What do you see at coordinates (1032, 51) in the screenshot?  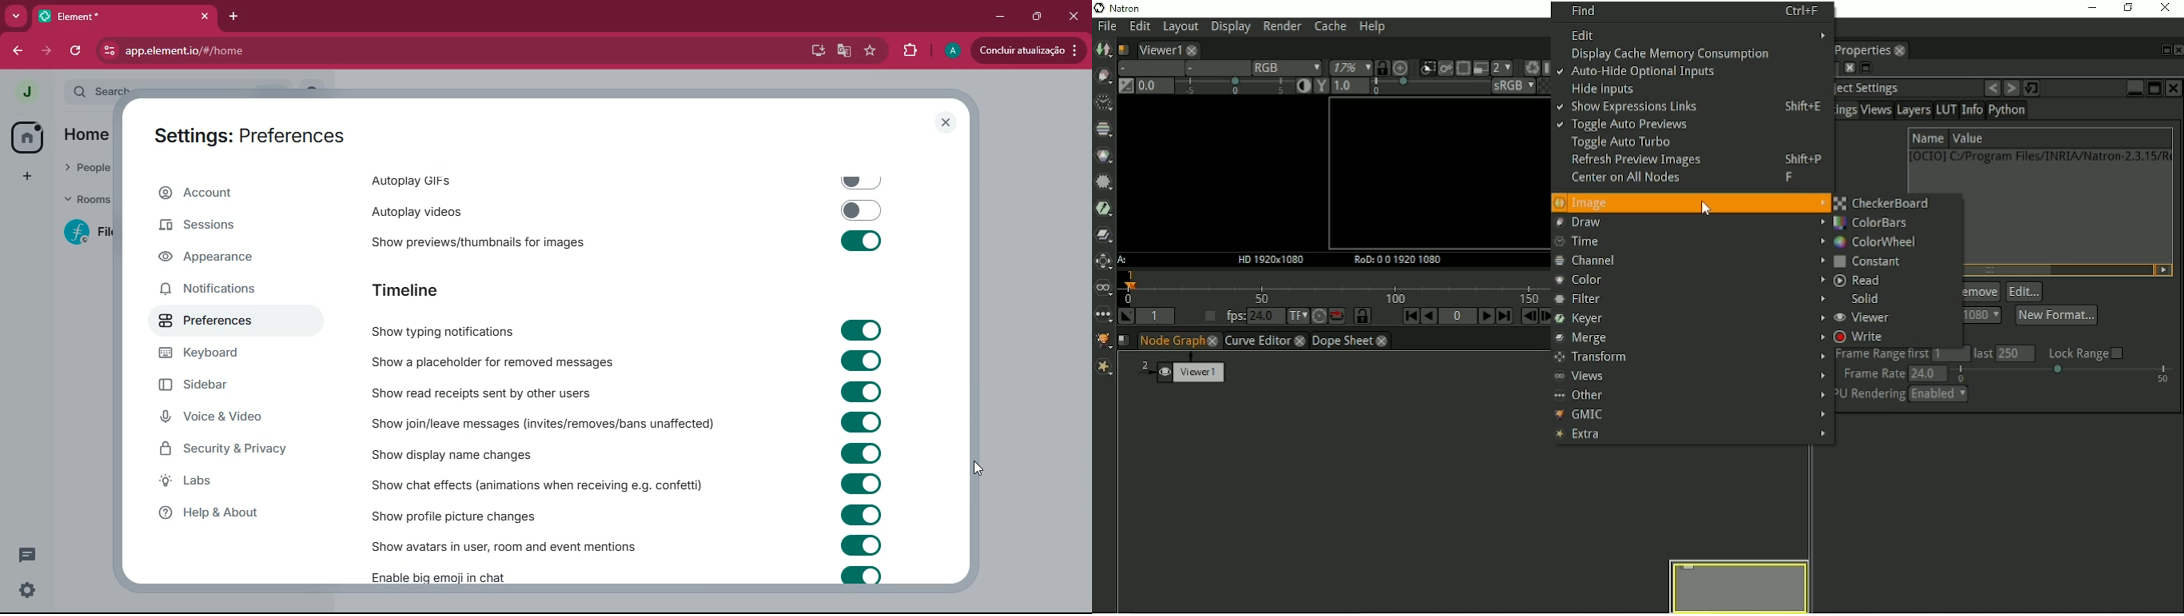 I see `update` at bounding box center [1032, 51].